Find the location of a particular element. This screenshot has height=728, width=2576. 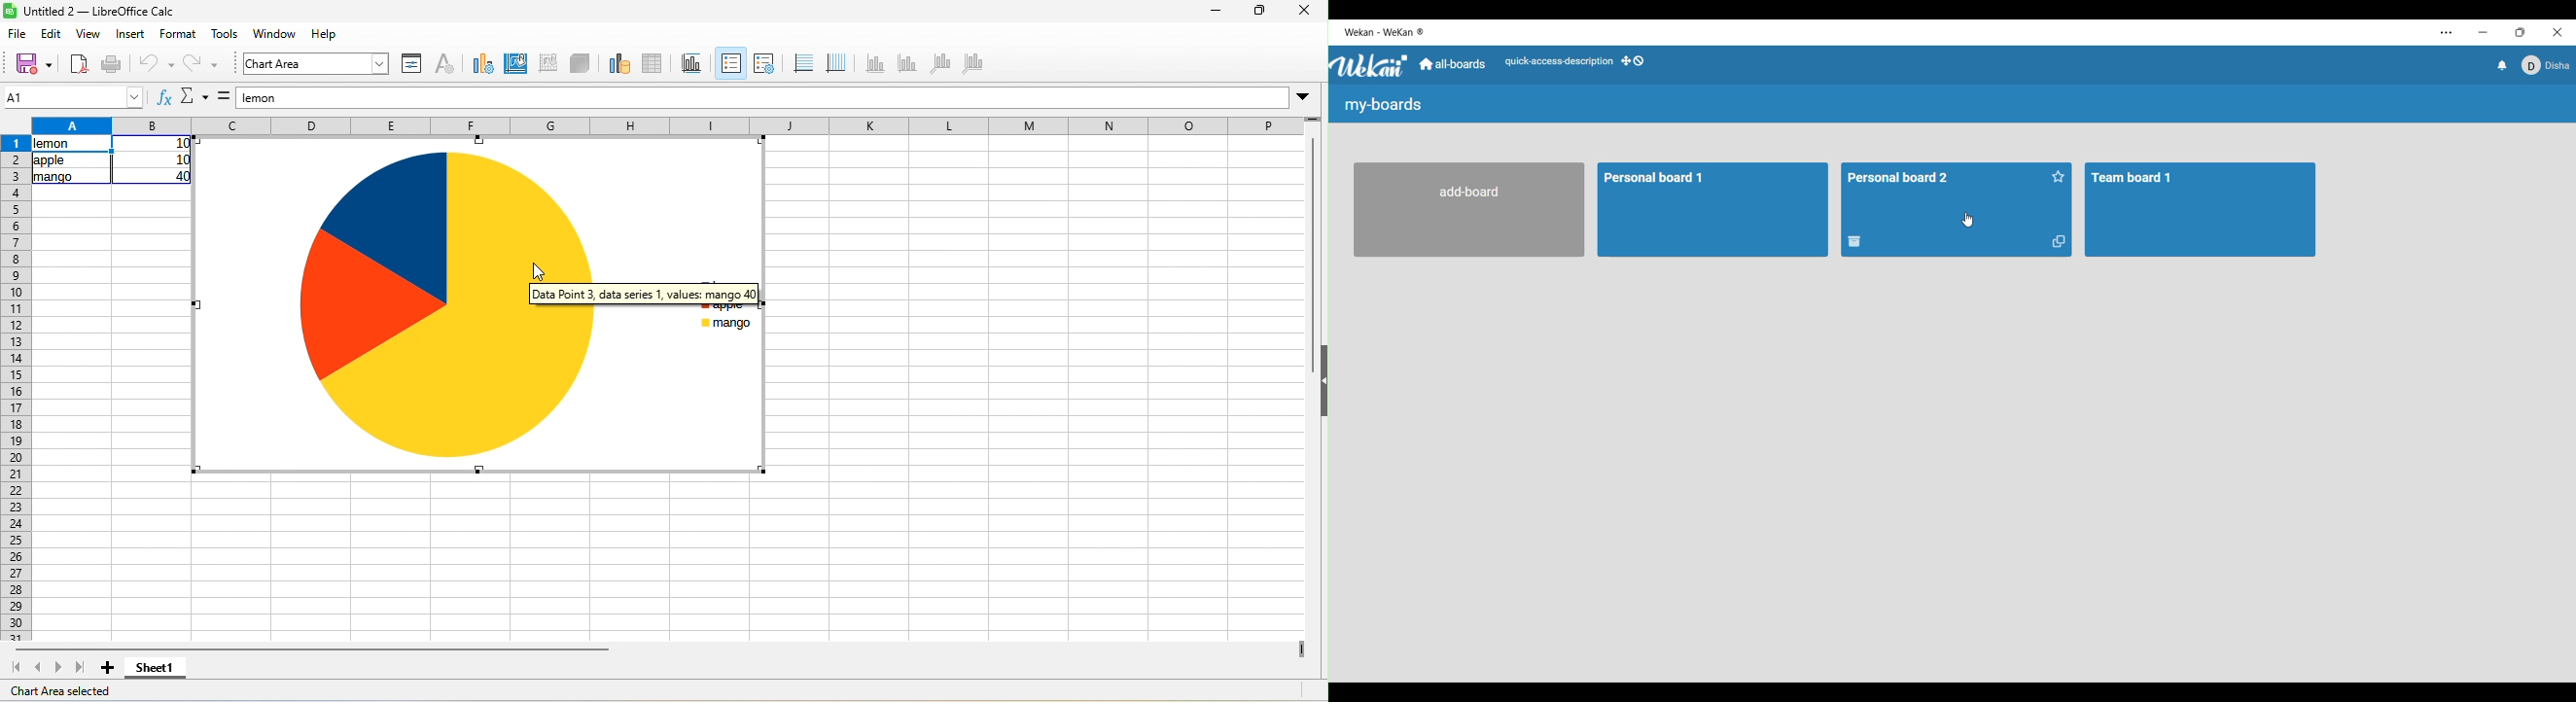

print is located at coordinates (114, 63).